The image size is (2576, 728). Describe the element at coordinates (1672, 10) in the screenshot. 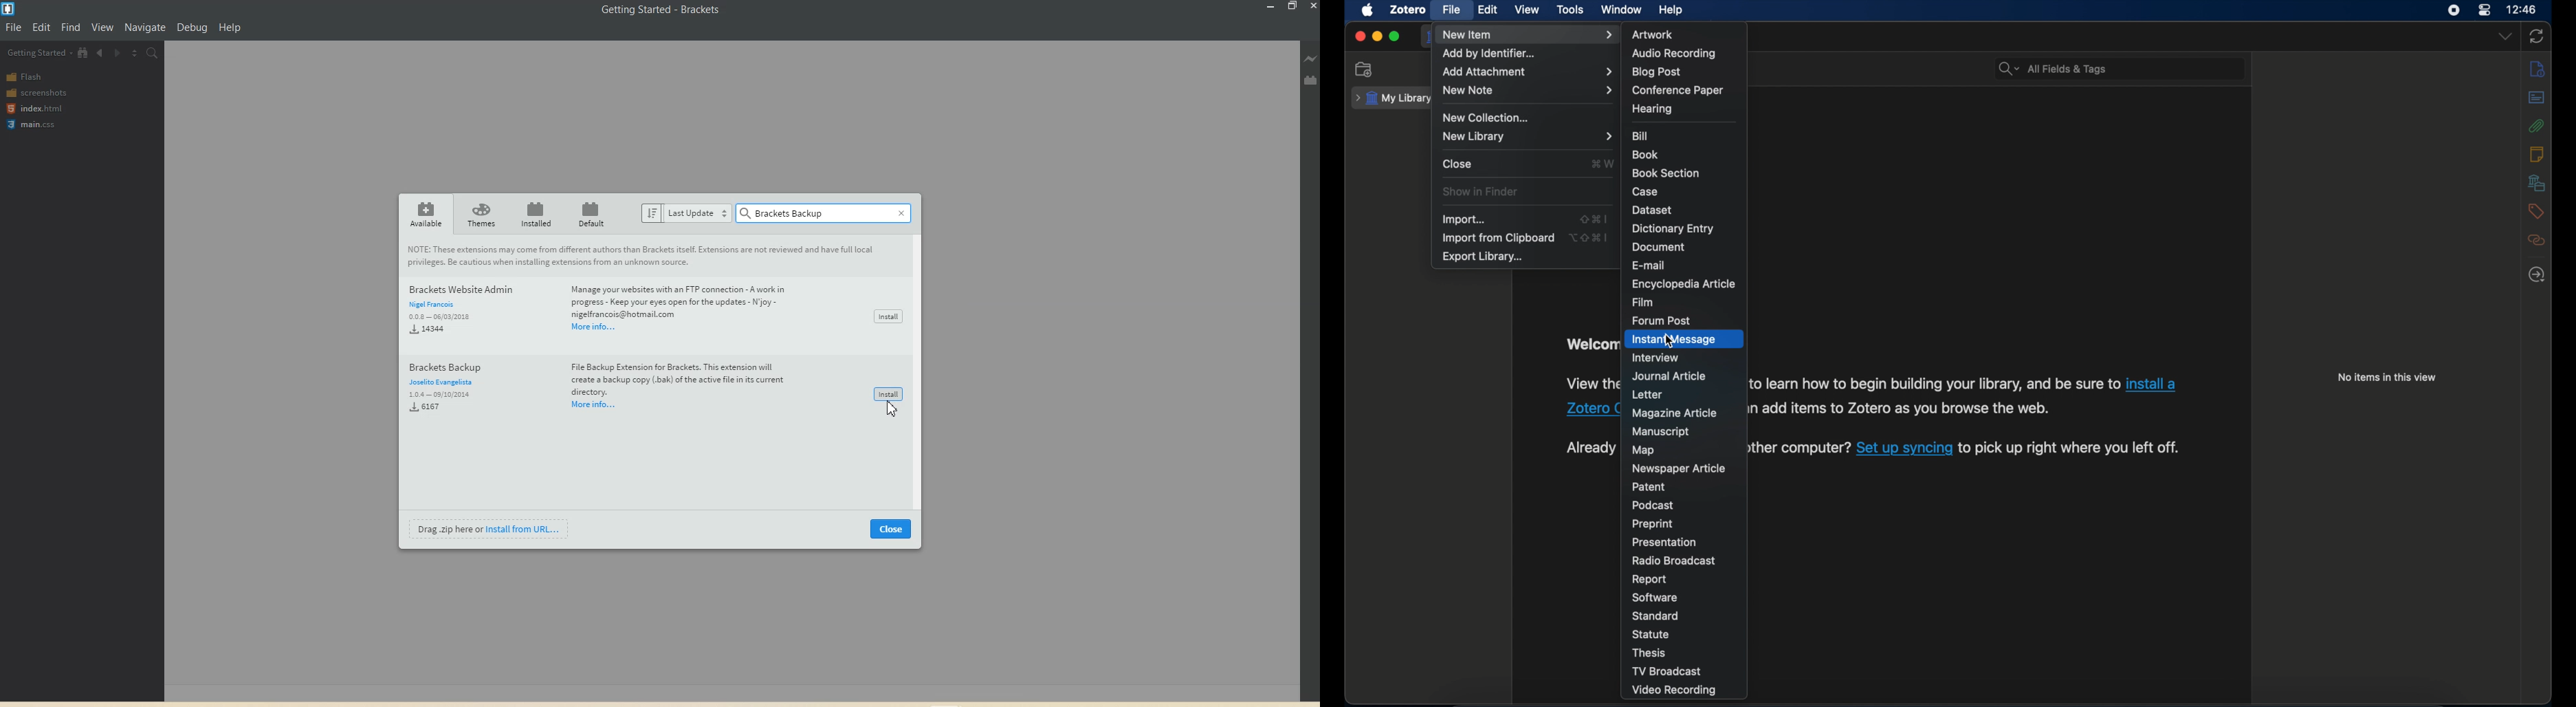

I see `help` at that location.